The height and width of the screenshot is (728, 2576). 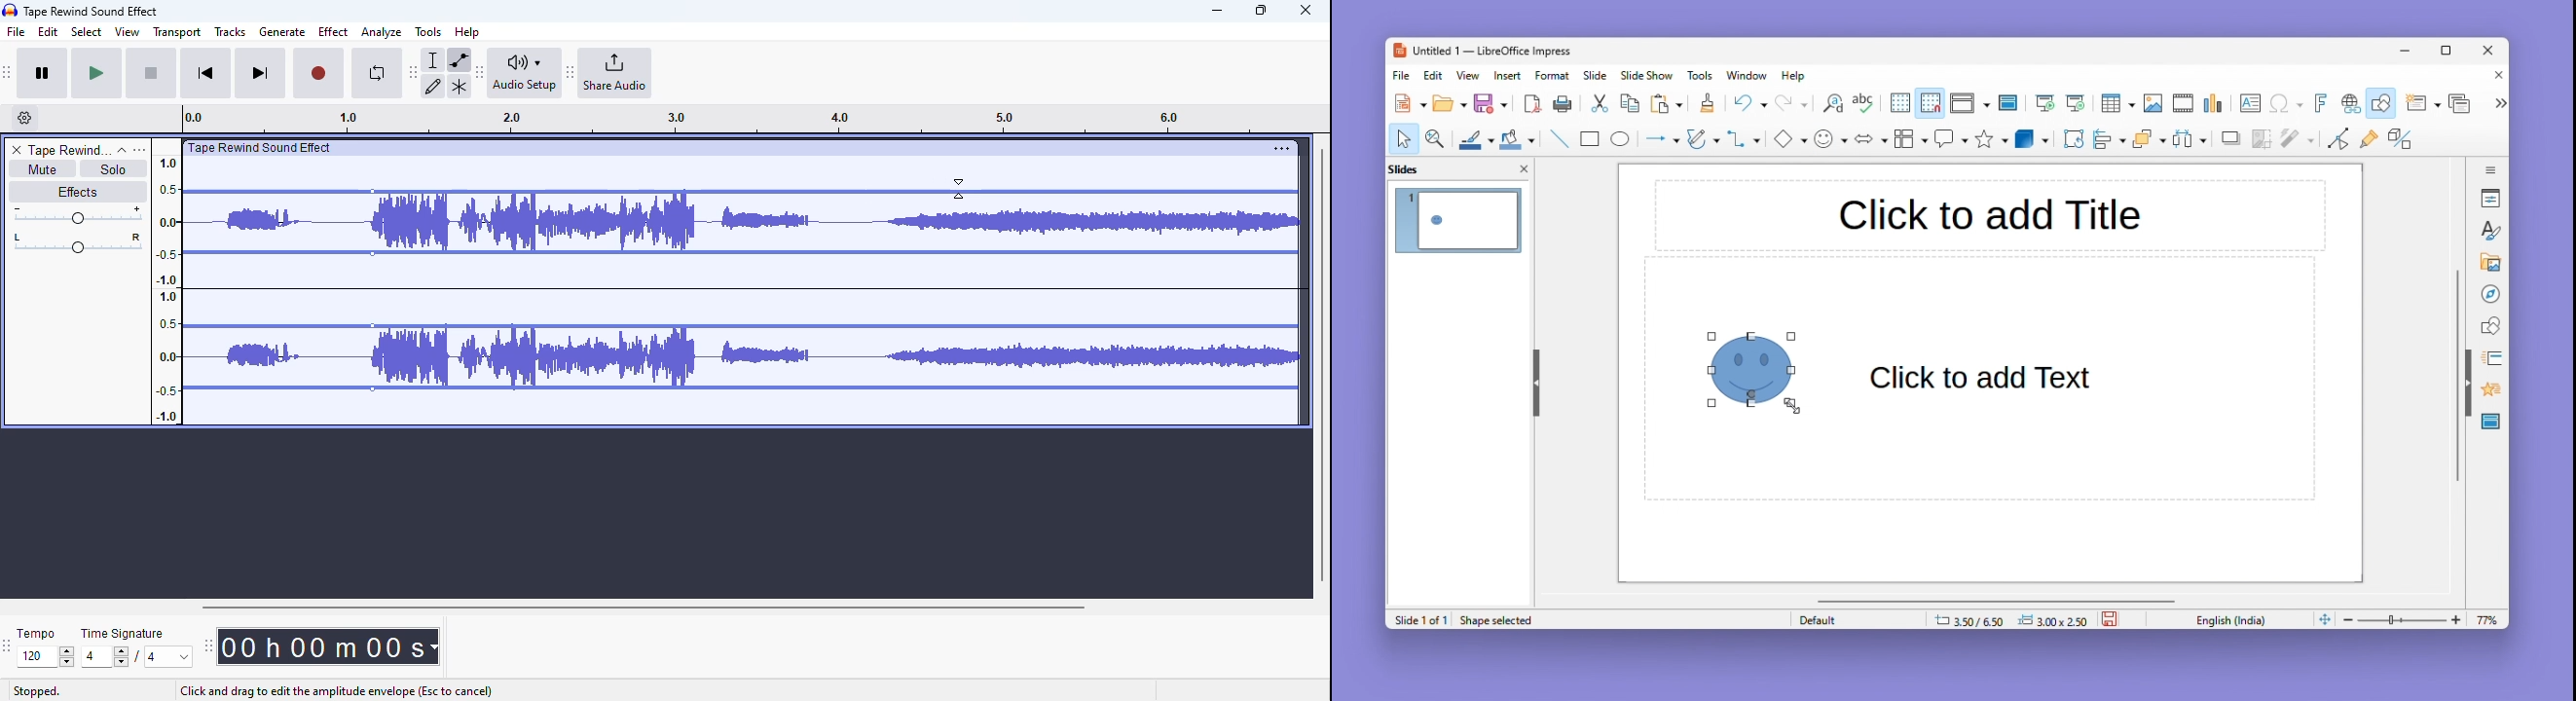 What do you see at coordinates (122, 150) in the screenshot?
I see `collapse` at bounding box center [122, 150].